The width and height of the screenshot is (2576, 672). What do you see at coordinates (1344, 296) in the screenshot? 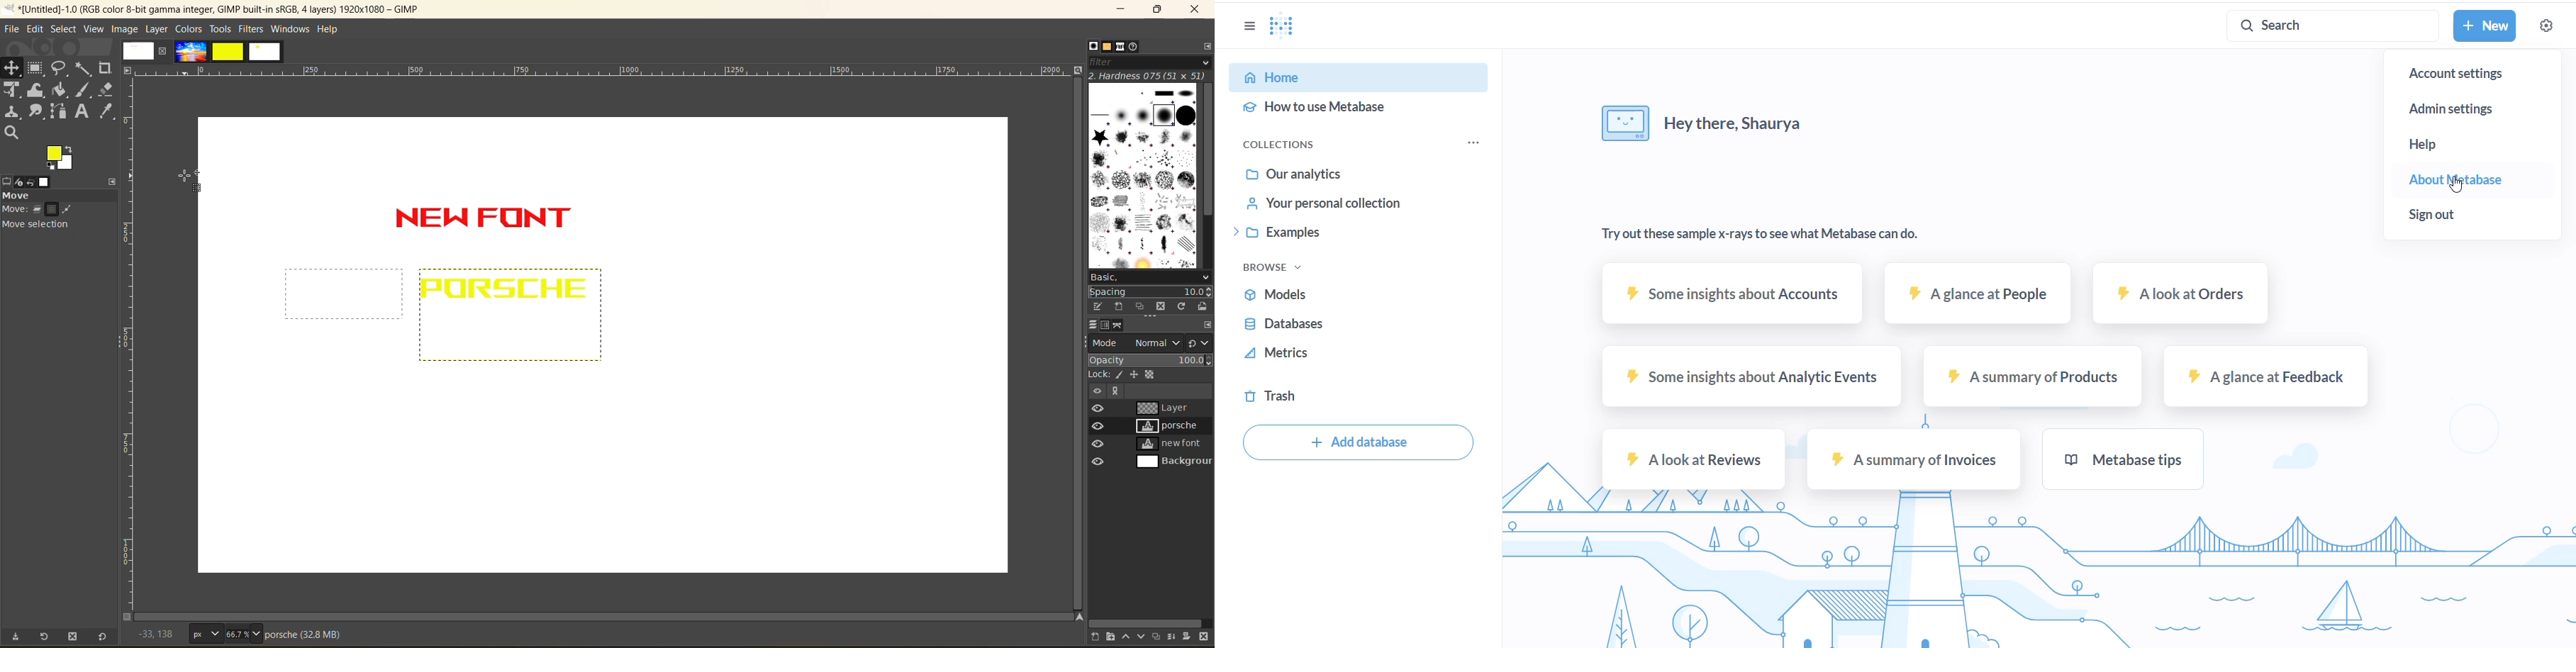
I see `models` at bounding box center [1344, 296].